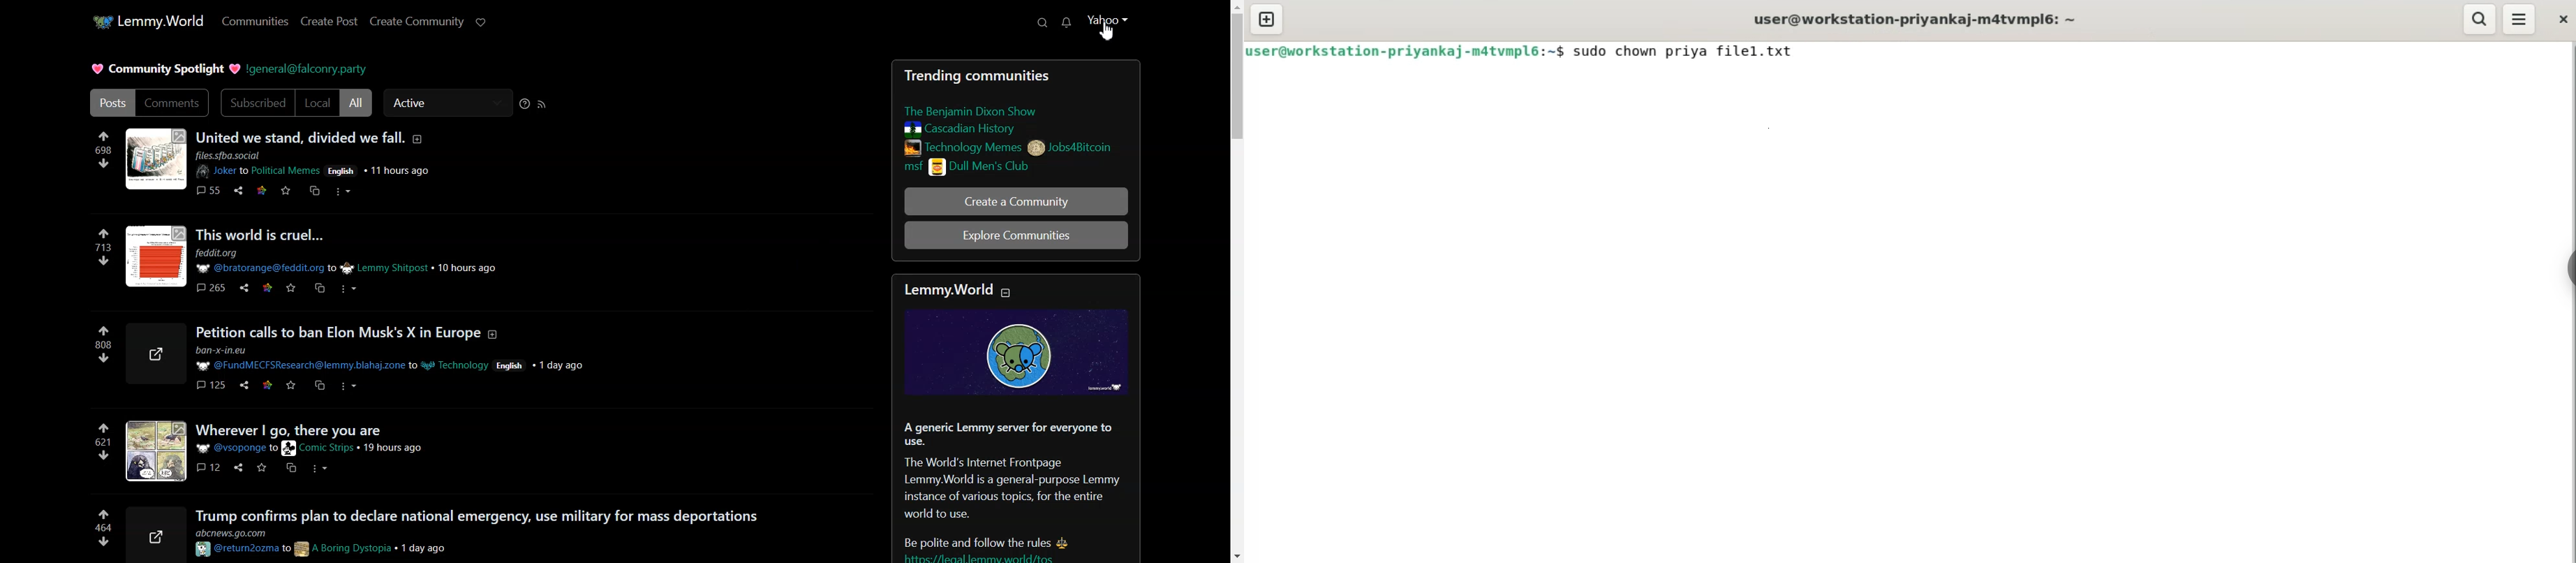  What do you see at coordinates (353, 193) in the screenshot?
I see `options` at bounding box center [353, 193].